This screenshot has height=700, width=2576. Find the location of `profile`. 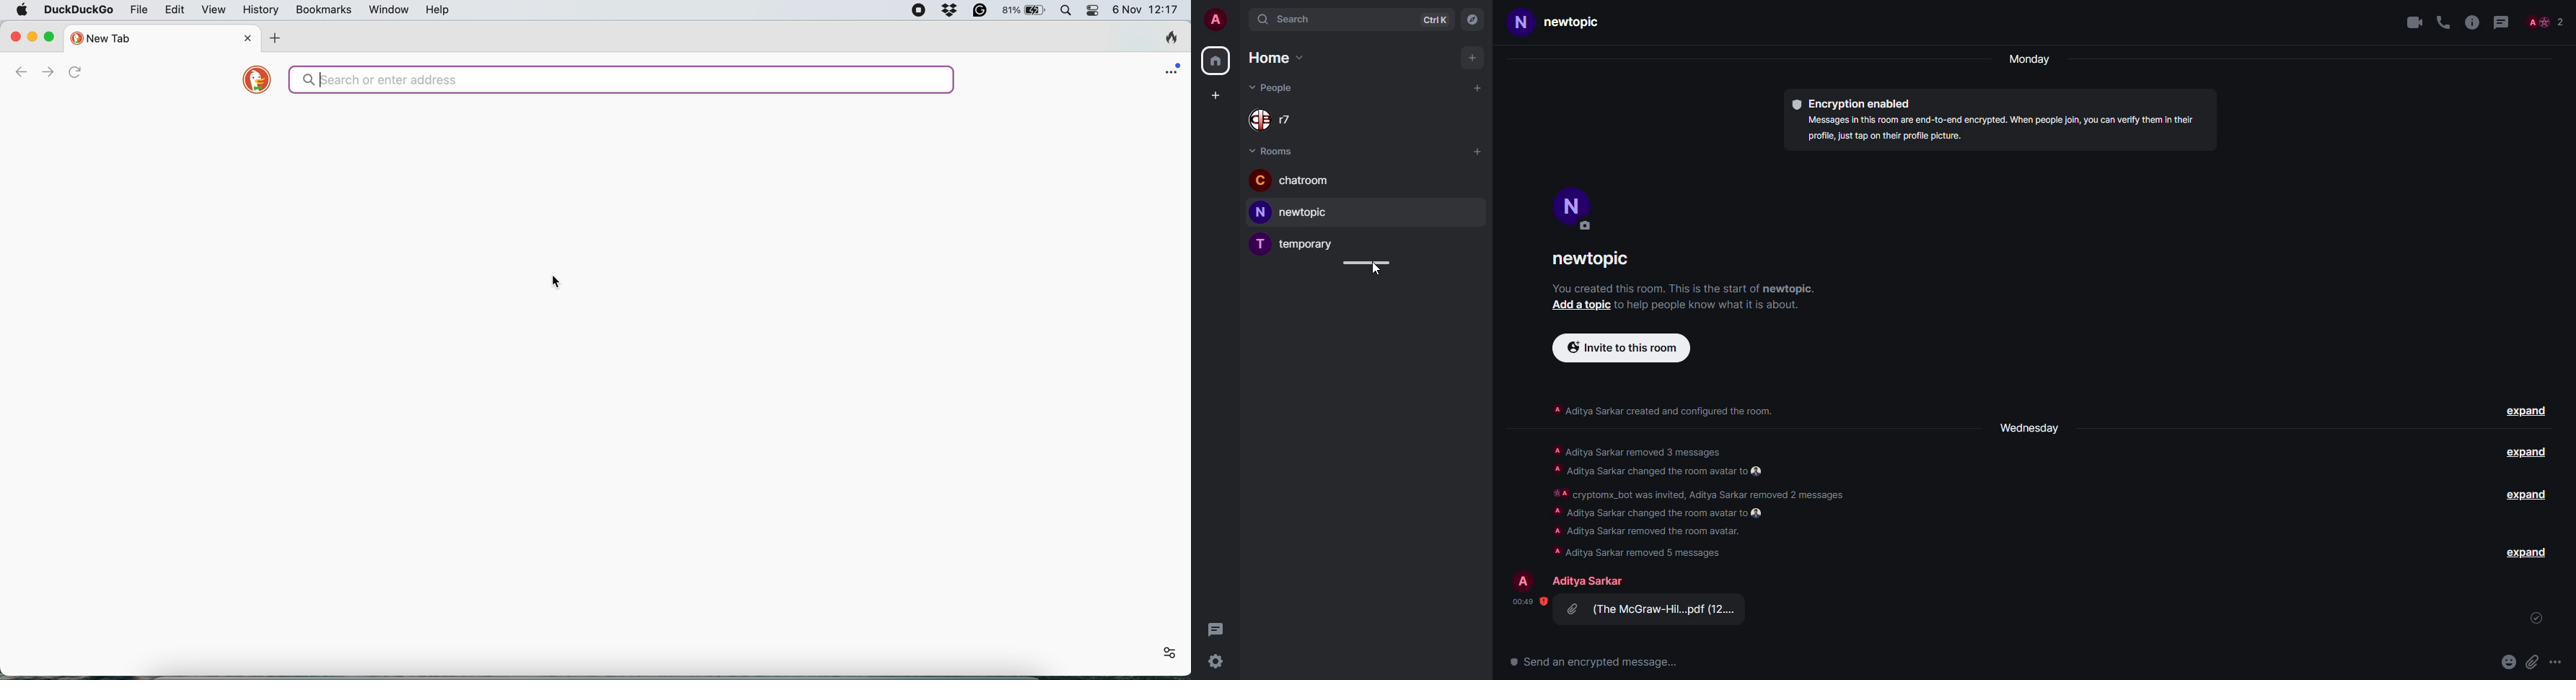

profile is located at coordinates (1213, 19).